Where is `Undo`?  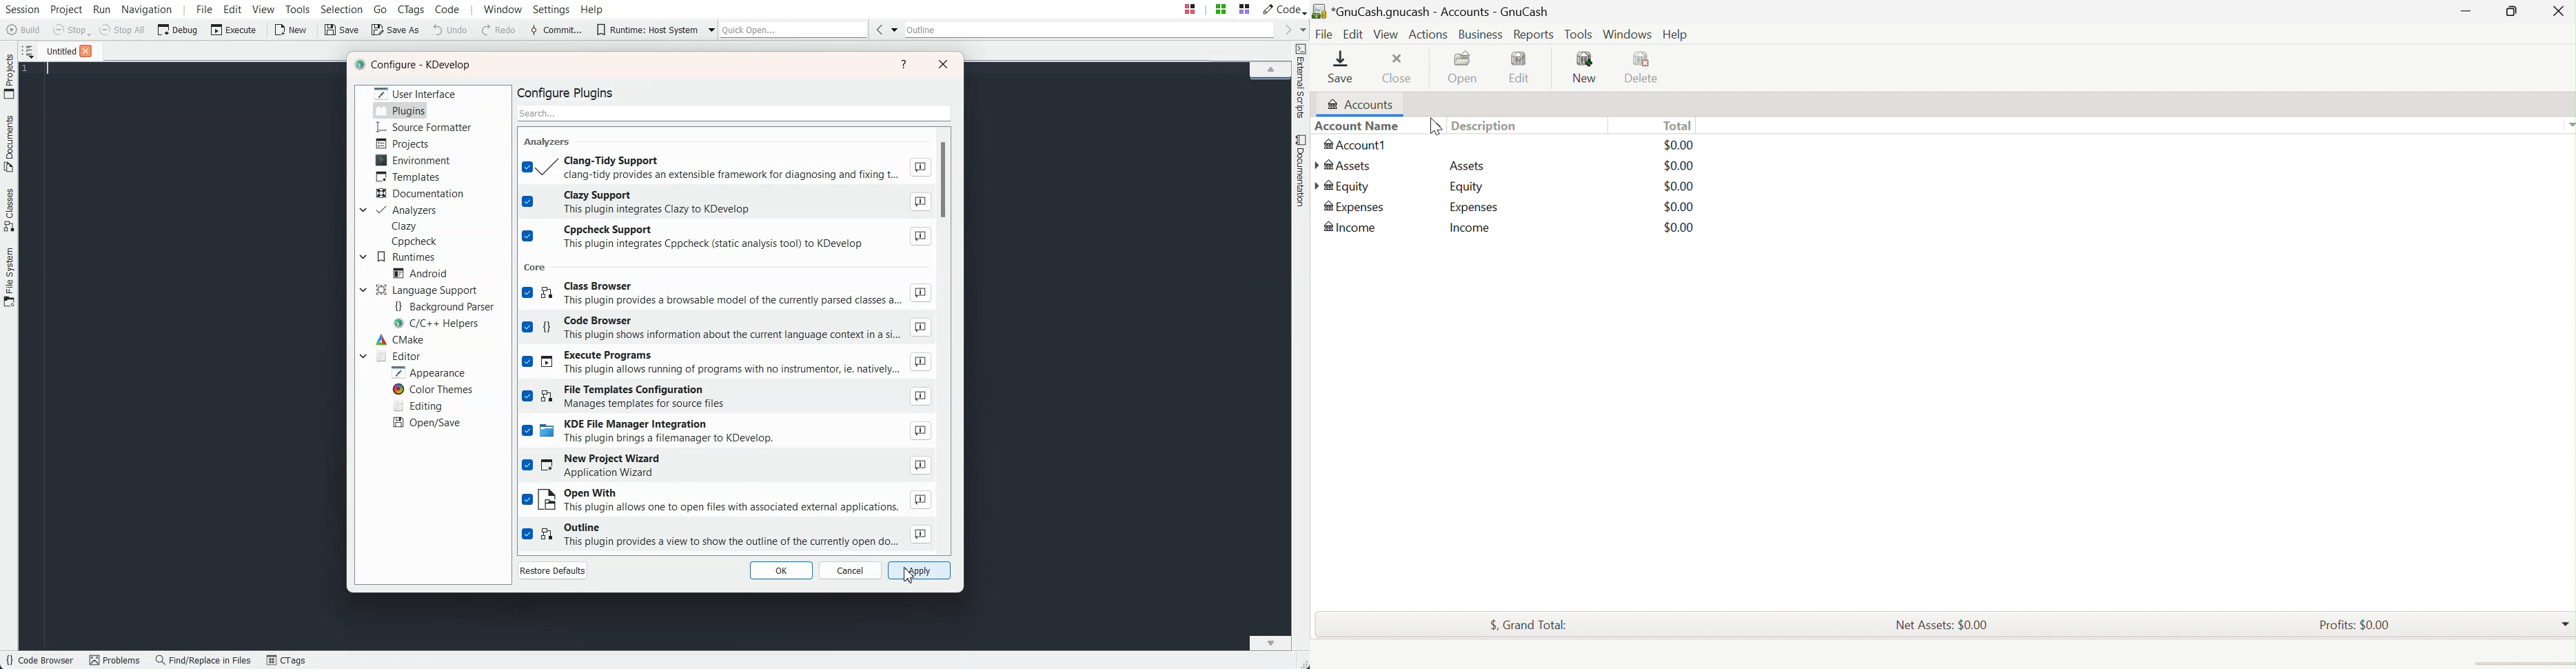 Undo is located at coordinates (450, 29).